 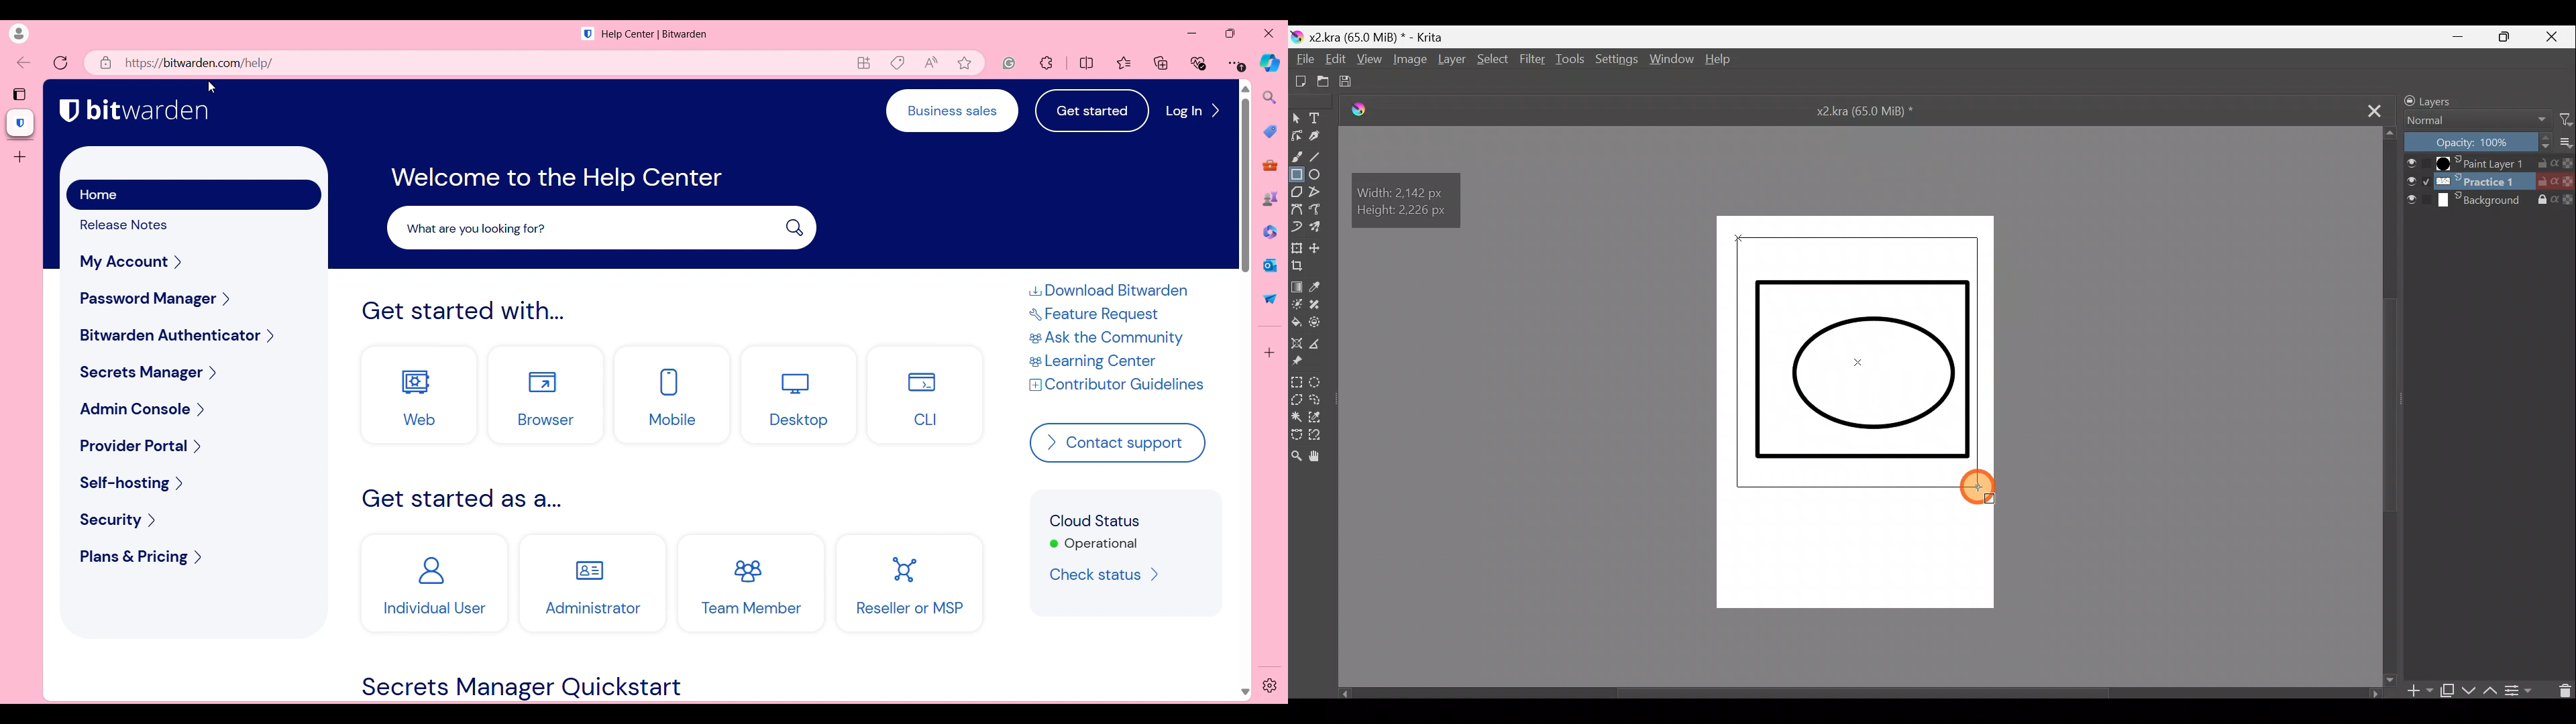 I want to click on Customize, so click(x=1270, y=353).